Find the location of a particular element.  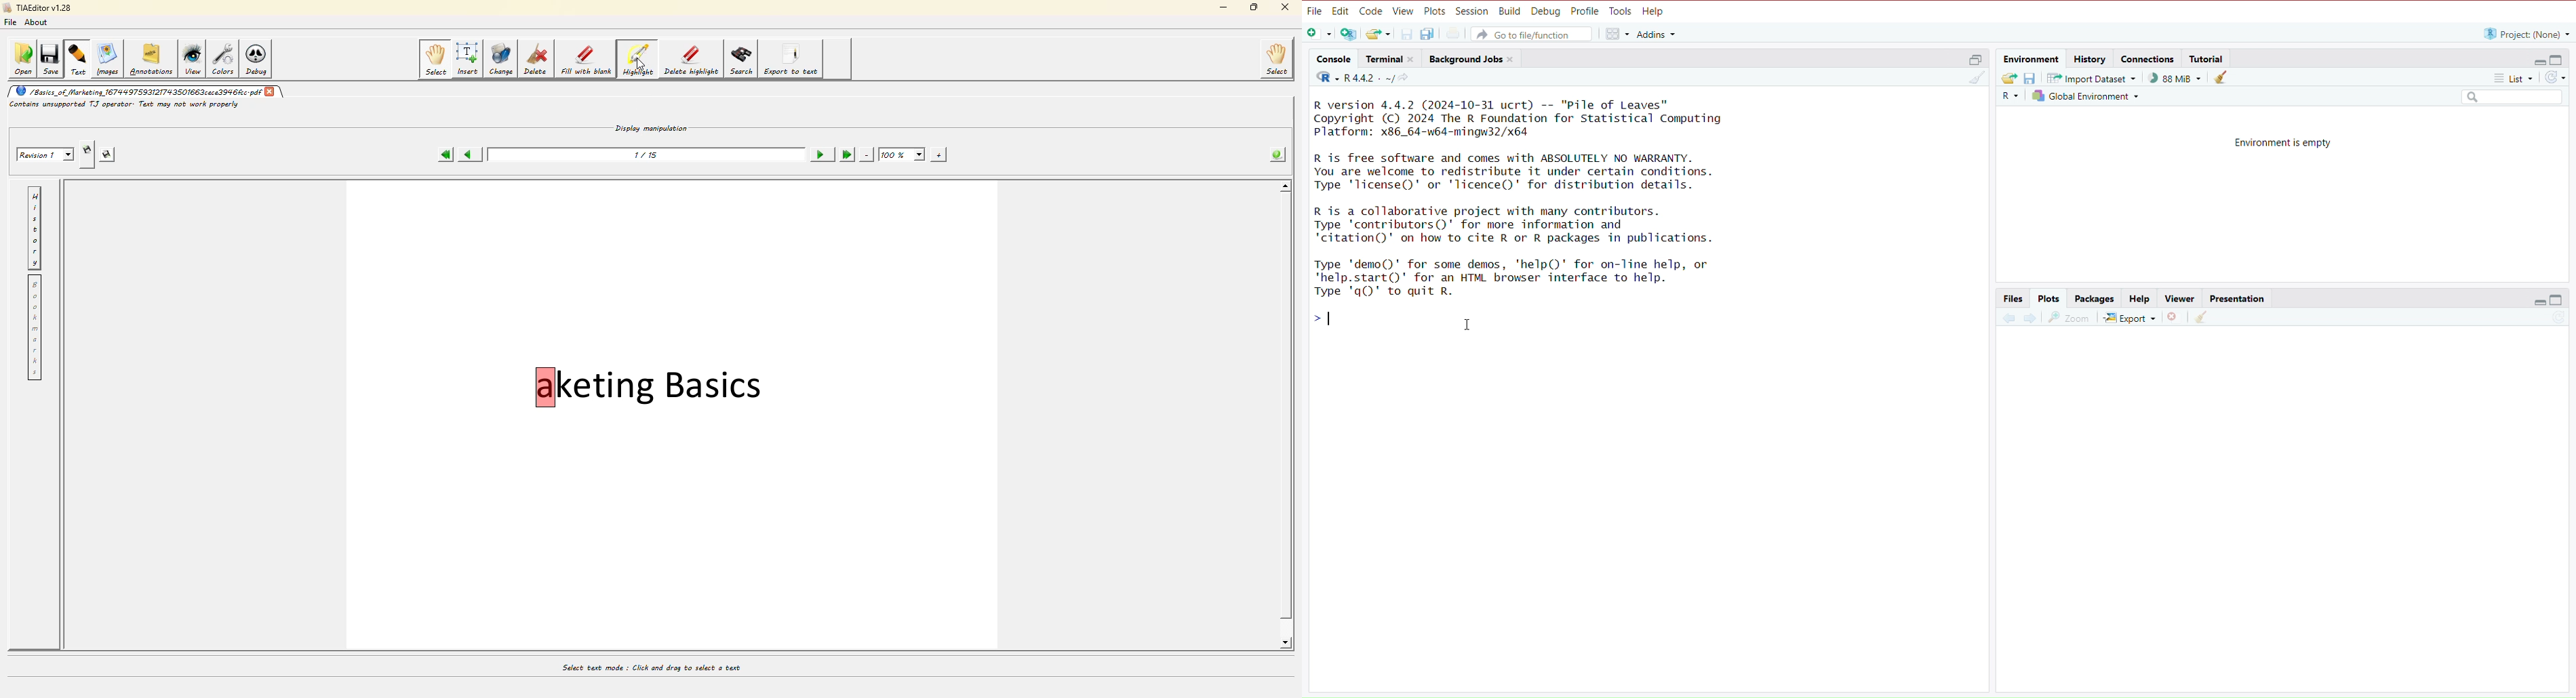

Full Height is located at coordinates (2559, 58).